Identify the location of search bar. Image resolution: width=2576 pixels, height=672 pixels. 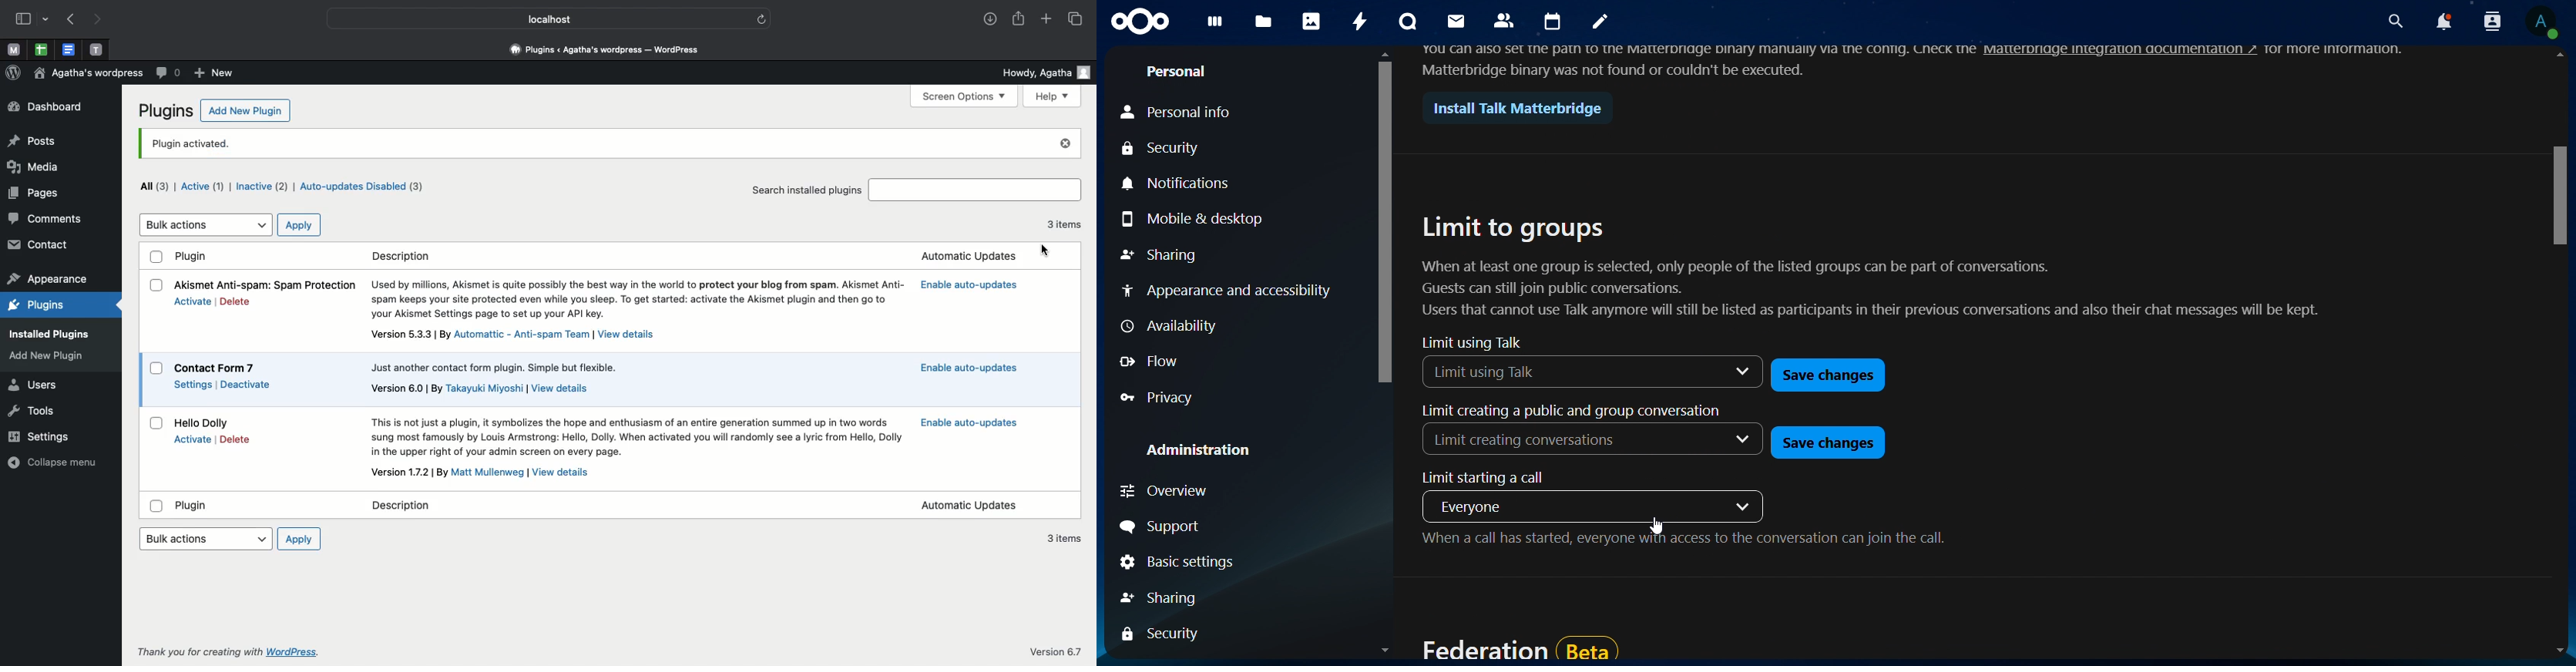
(977, 190).